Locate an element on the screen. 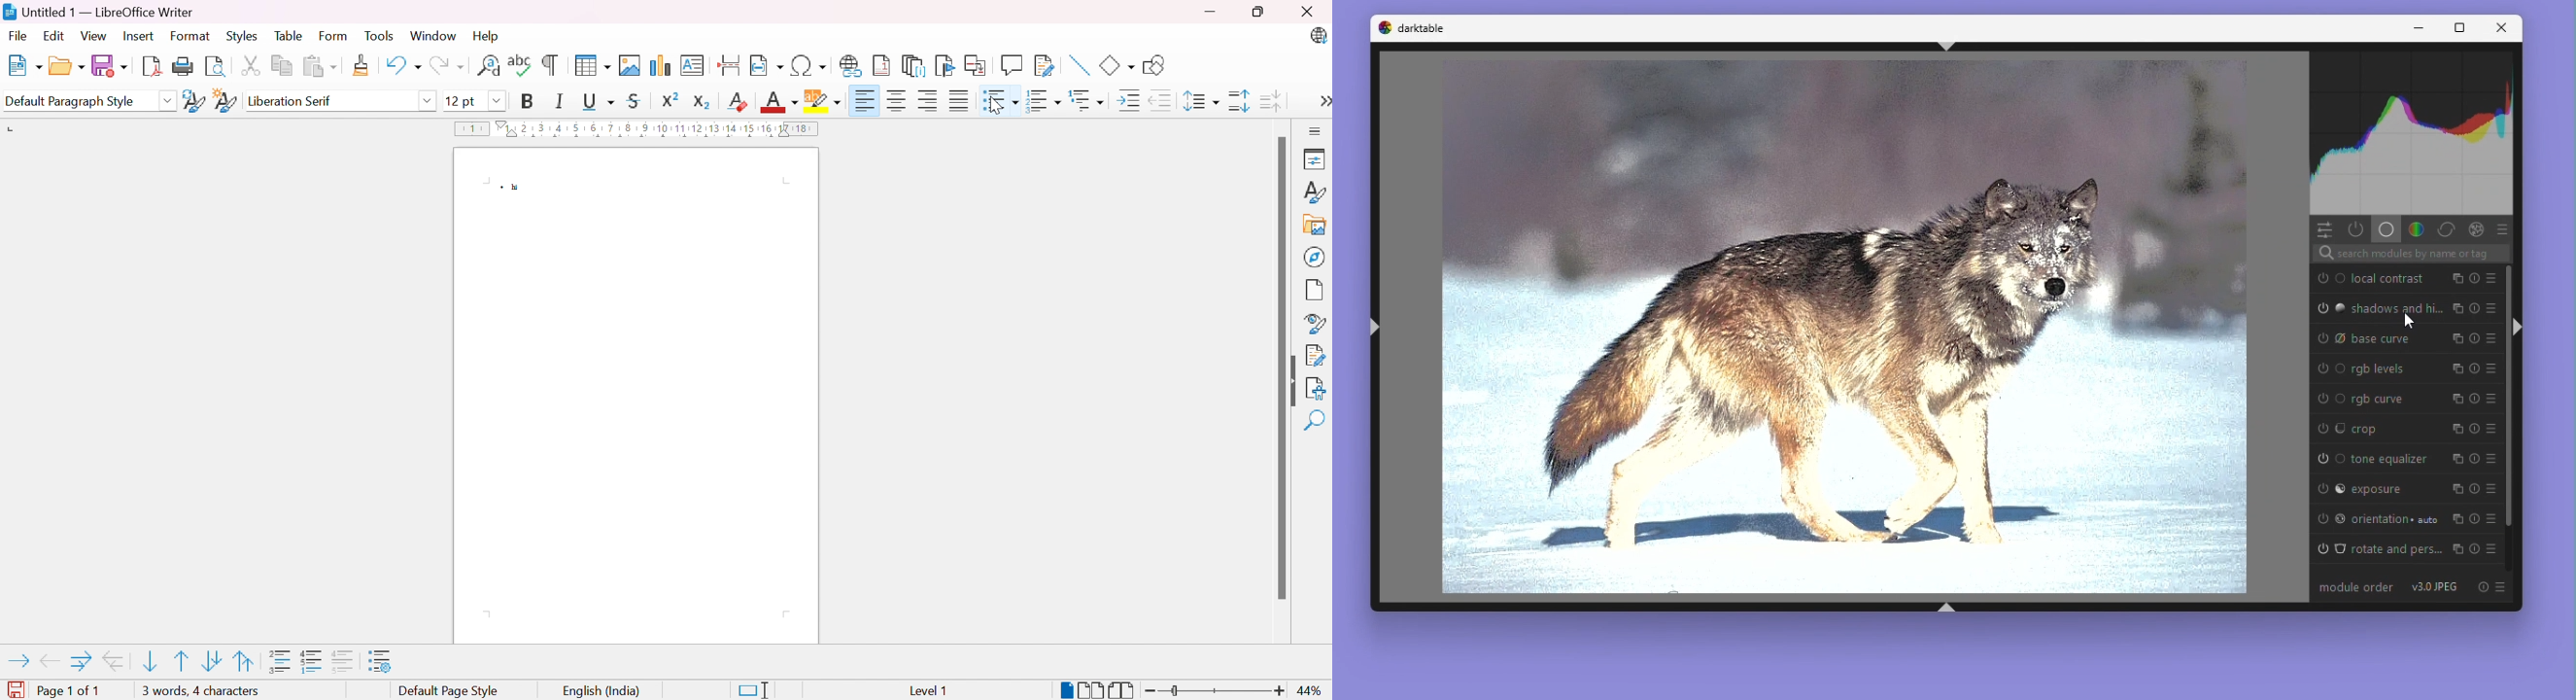 This screenshot has width=2576, height=700. 'Exposure' is switched on is located at coordinates (2326, 487).